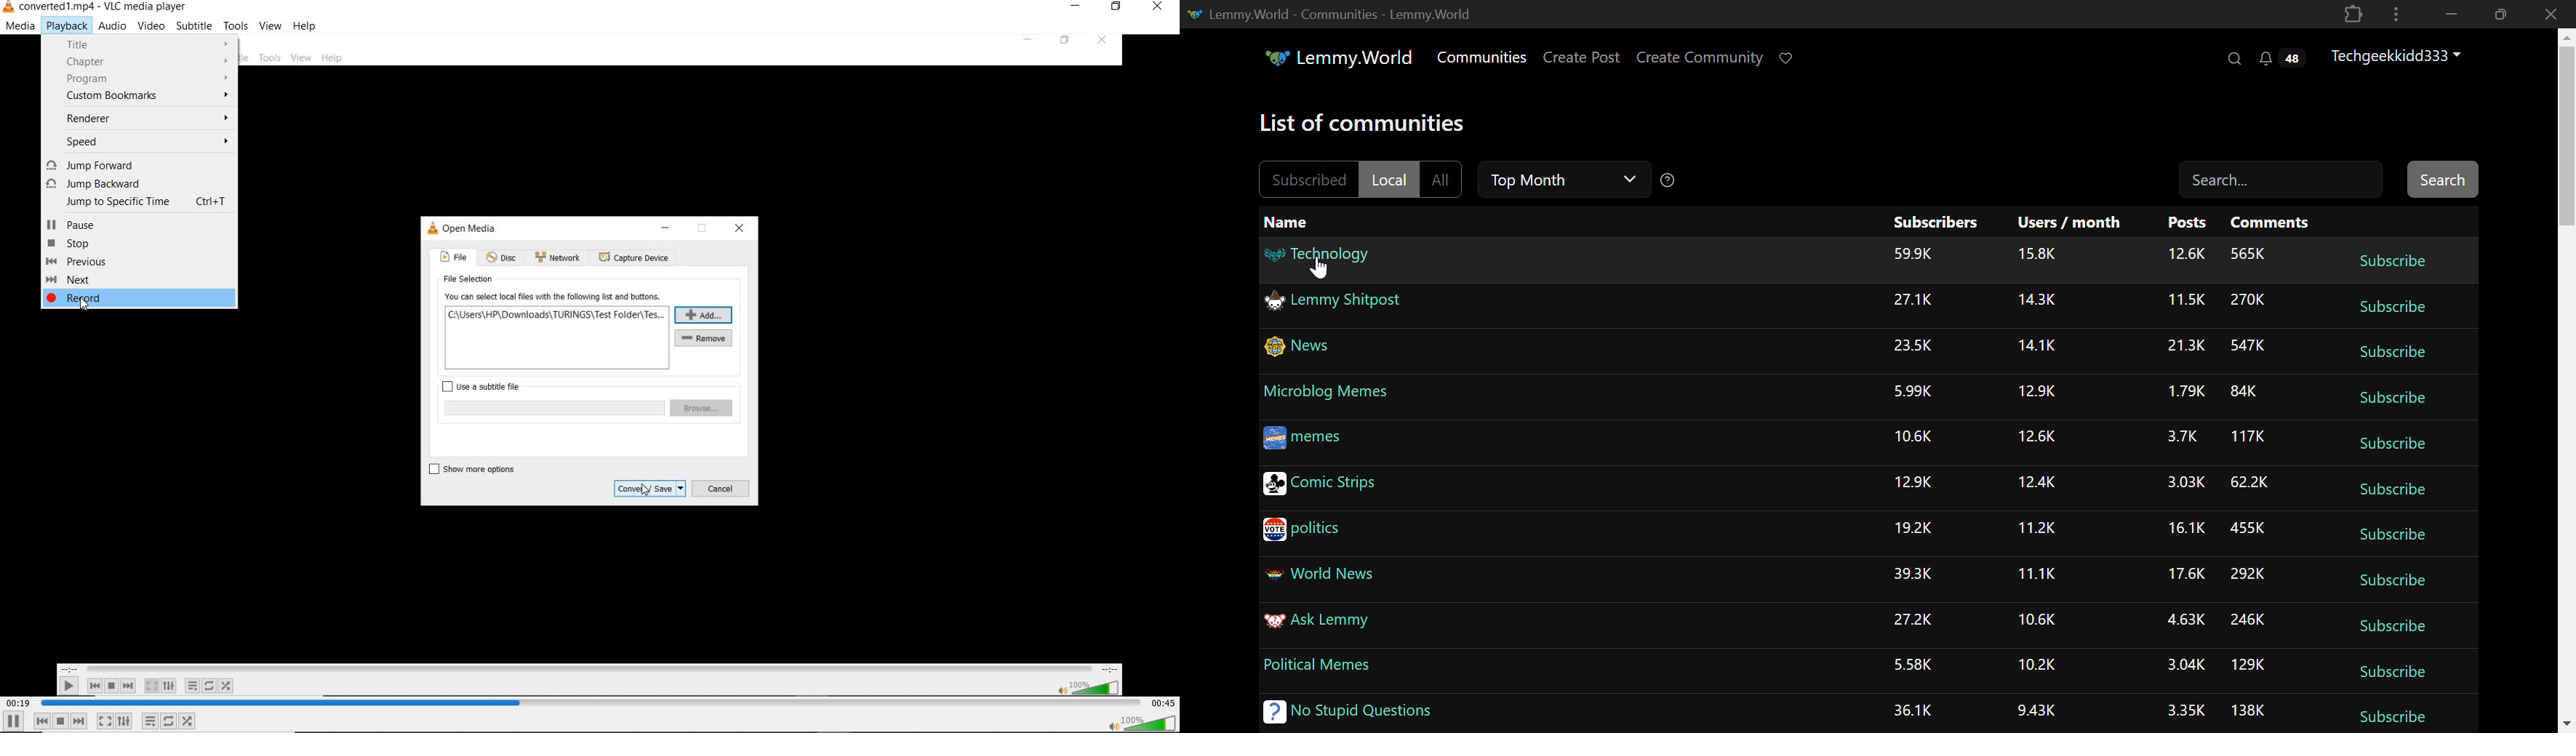  I want to click on media, so click(20, 25).